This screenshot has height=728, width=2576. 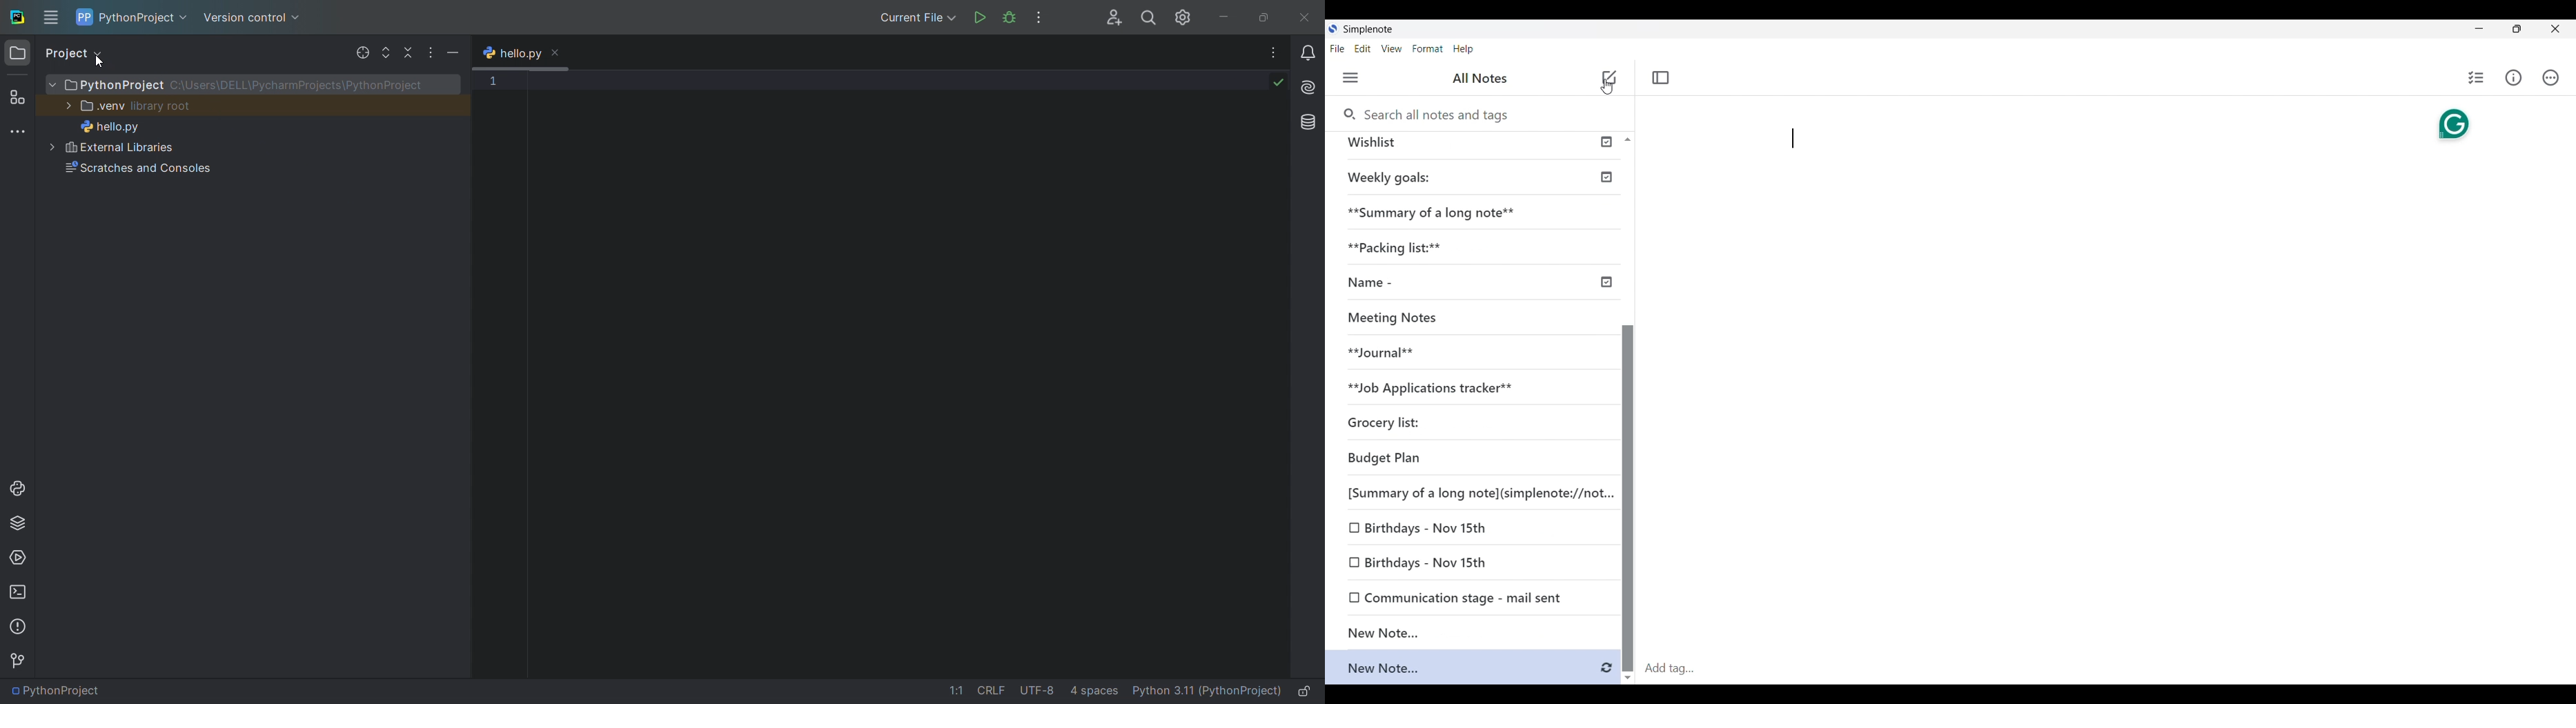 What do you see at coordinates (1428, 49) in the screenshot?
I see `Format menu` at bounding box center [1428, 49].